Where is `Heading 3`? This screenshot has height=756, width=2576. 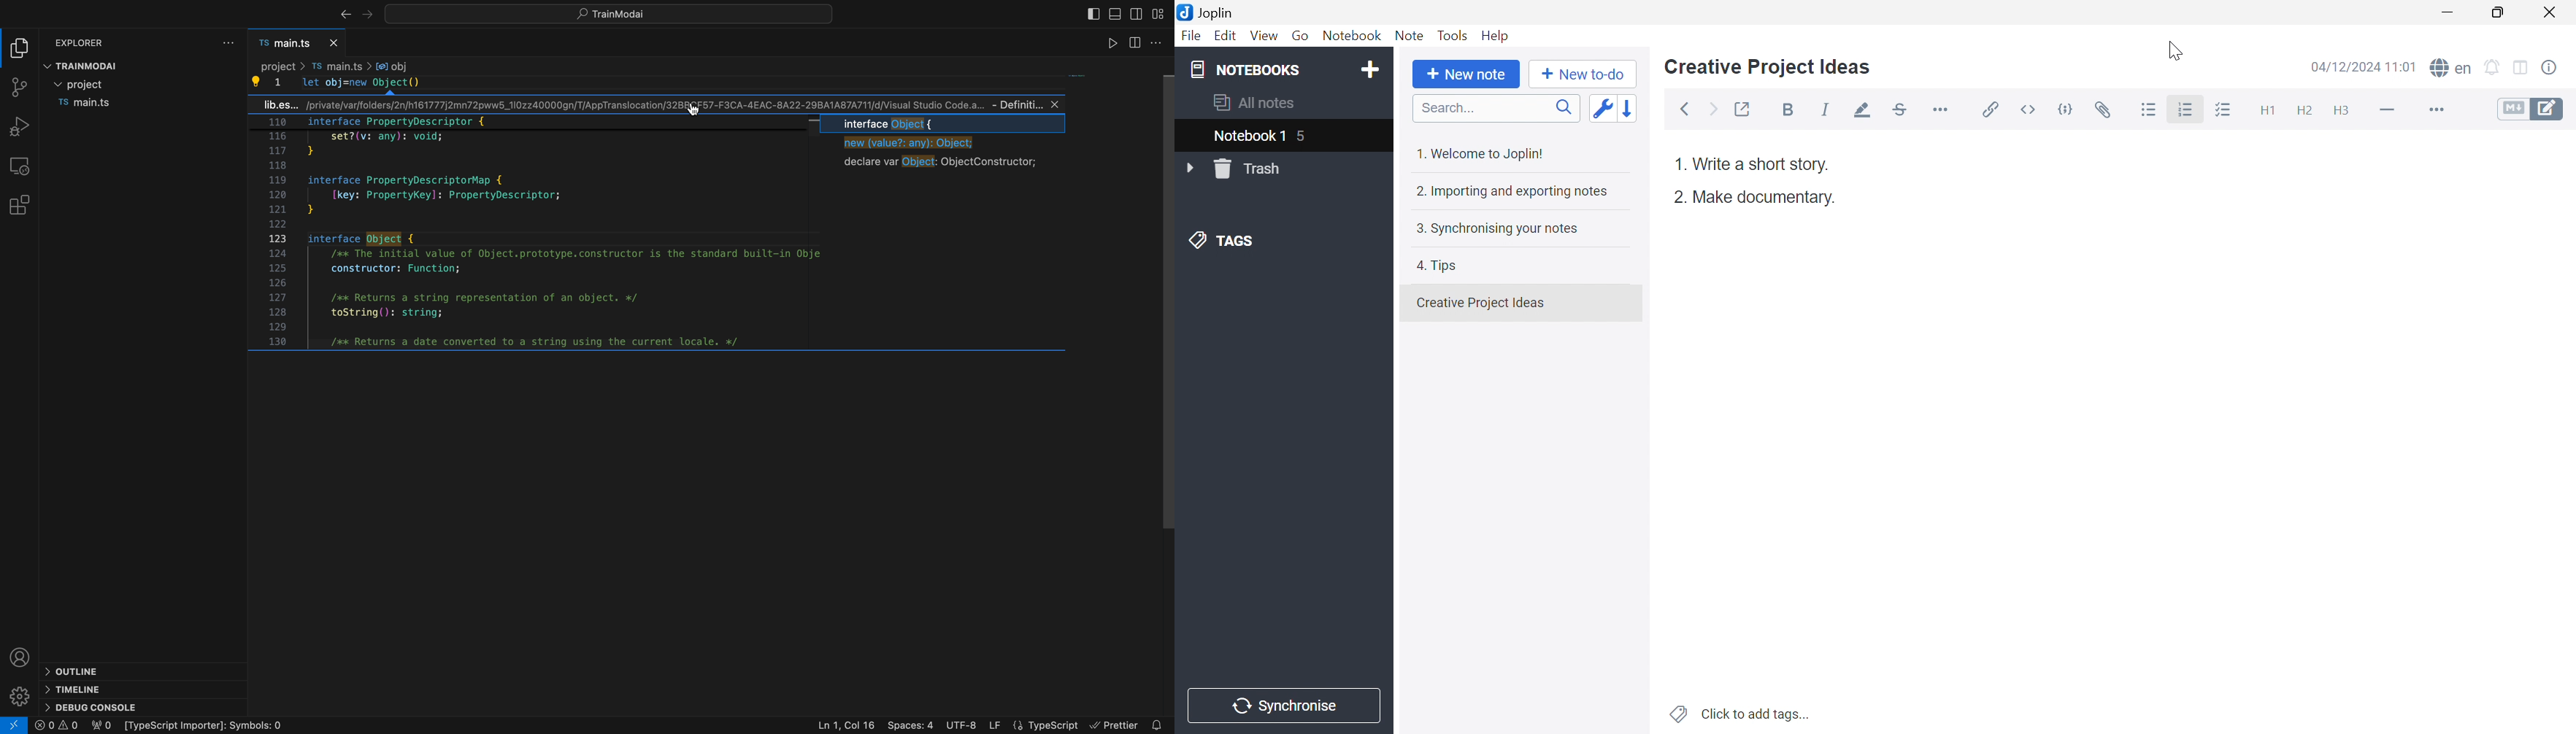
Heading 3 is located at coordinates (2342, 113).